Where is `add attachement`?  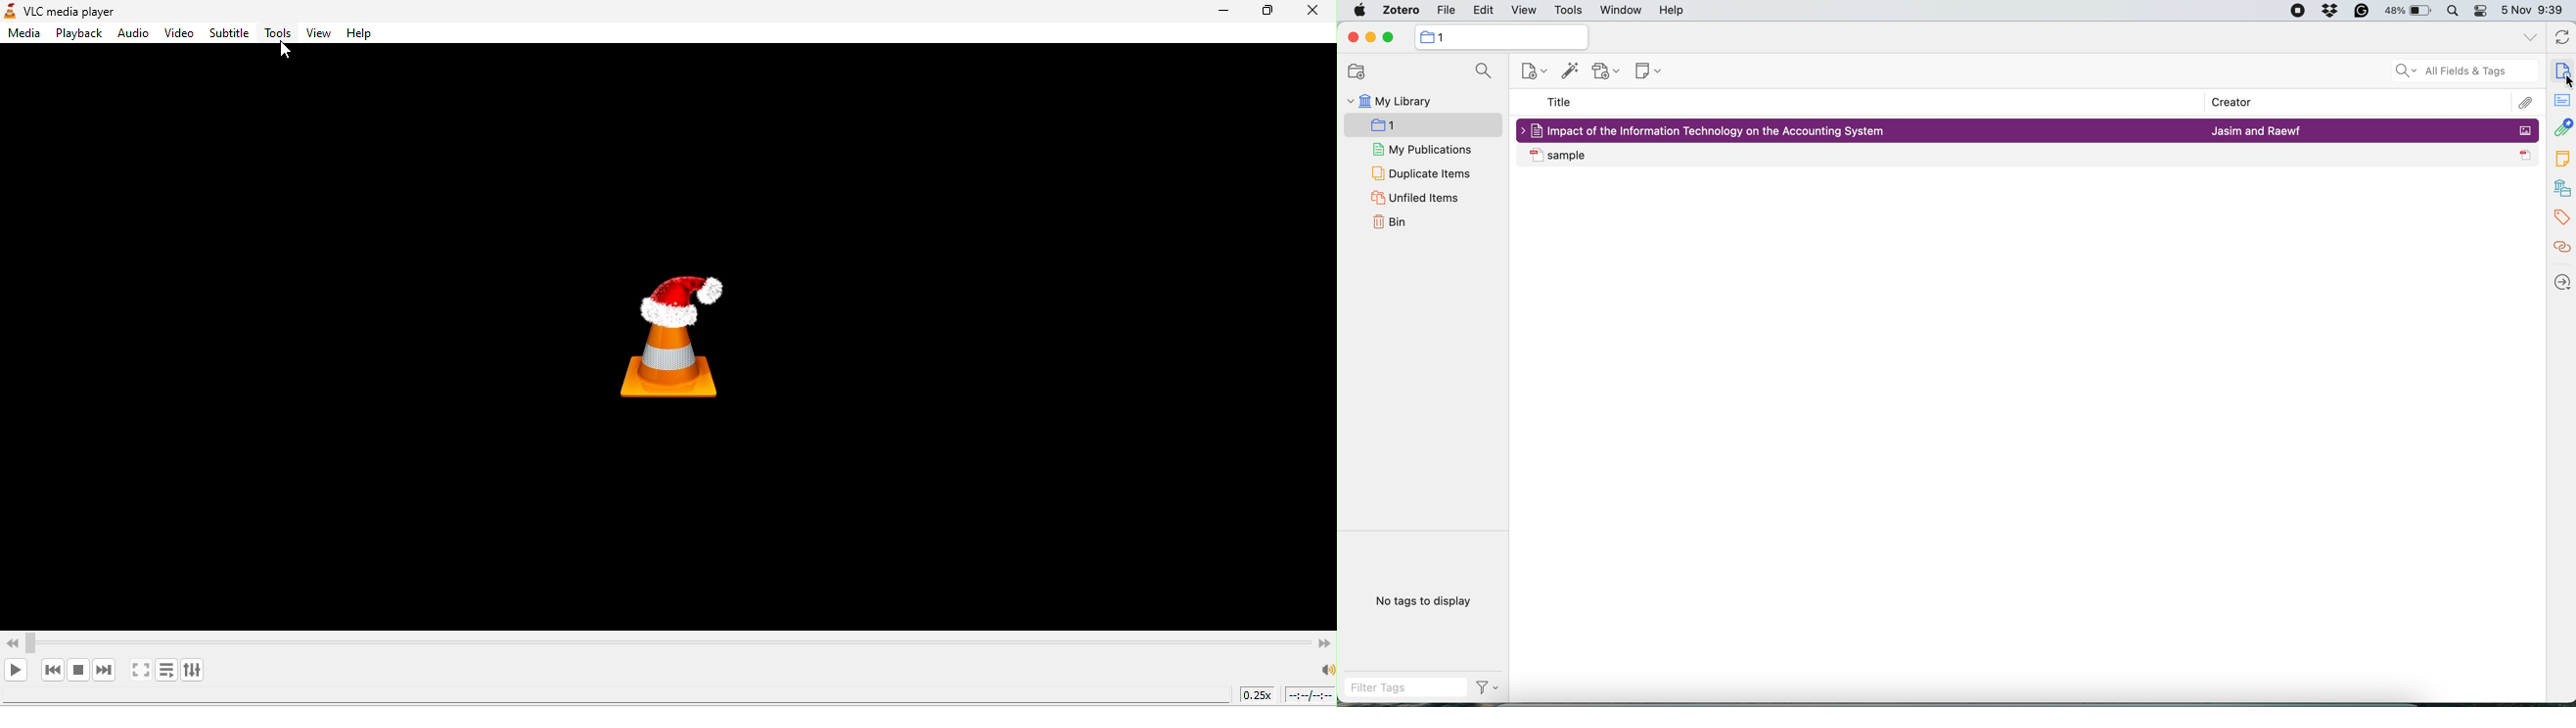
add attachement is located at coordinates (1608, 71).